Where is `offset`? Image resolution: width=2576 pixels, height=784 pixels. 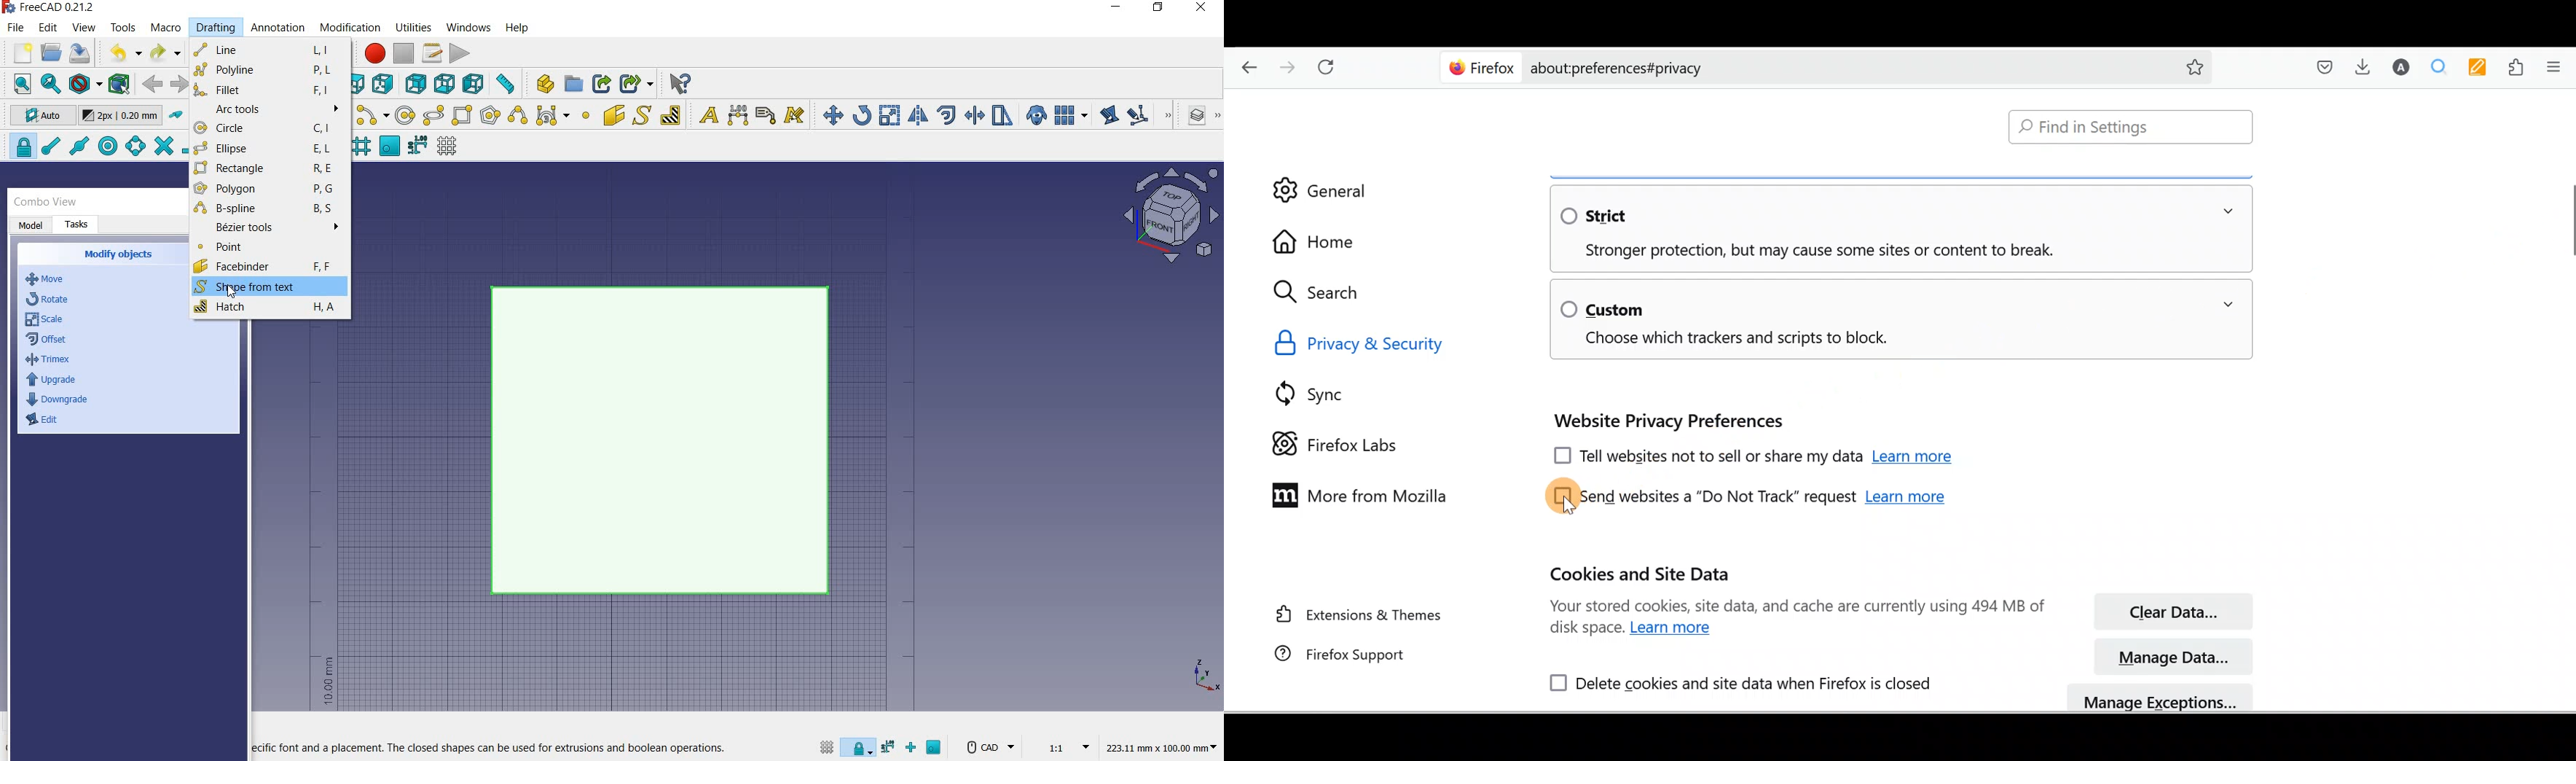
offset is located at coordinates (947, 115).